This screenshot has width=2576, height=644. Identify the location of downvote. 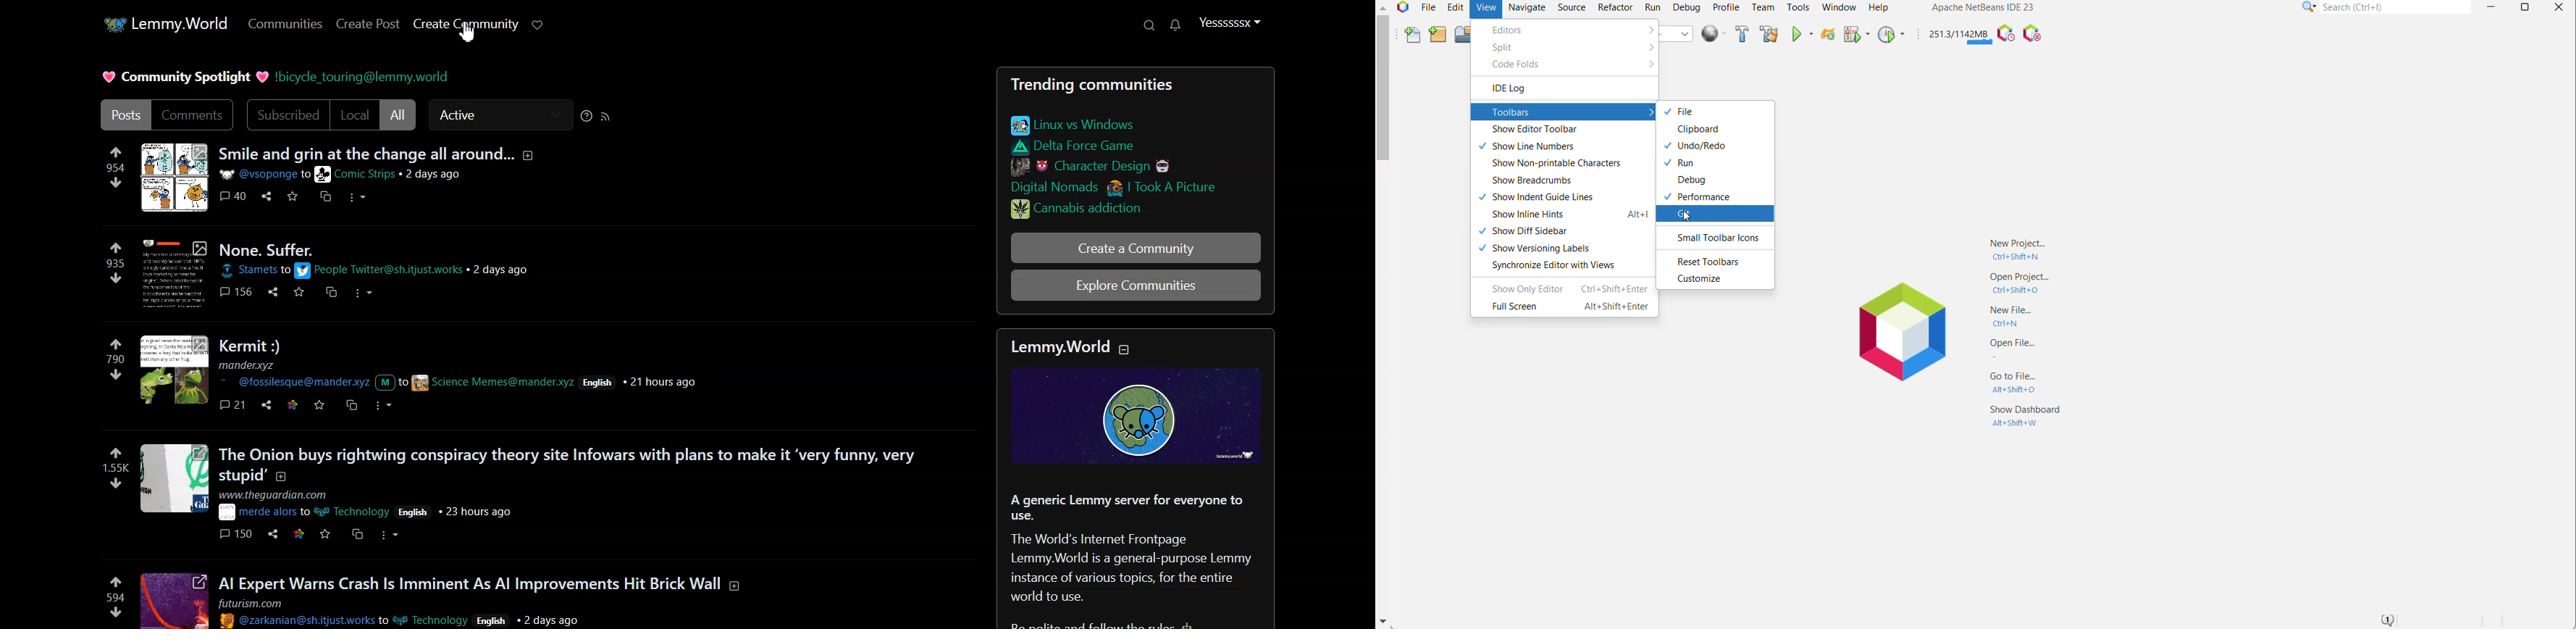
(120, 483).